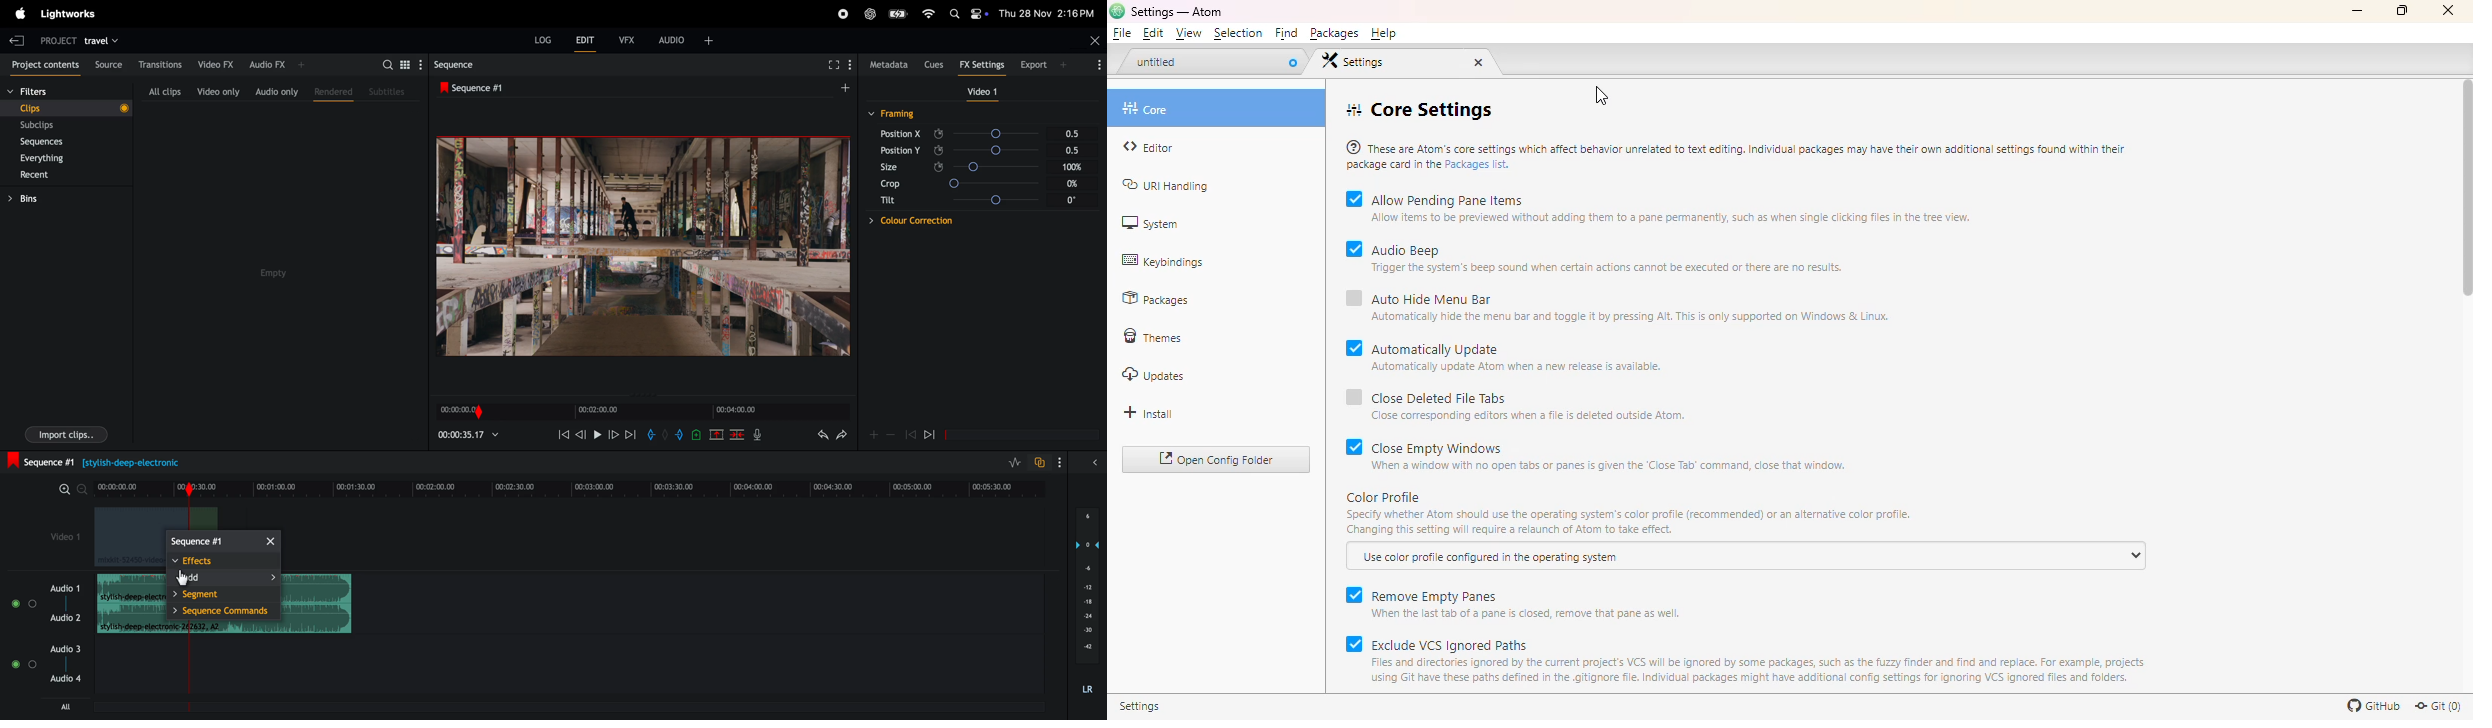 The height and width of the screenshot is (728, 2492). What do you see at coordinates (842, 437) in the screenshot?
I see `undo` at bounding box center [842, 437].